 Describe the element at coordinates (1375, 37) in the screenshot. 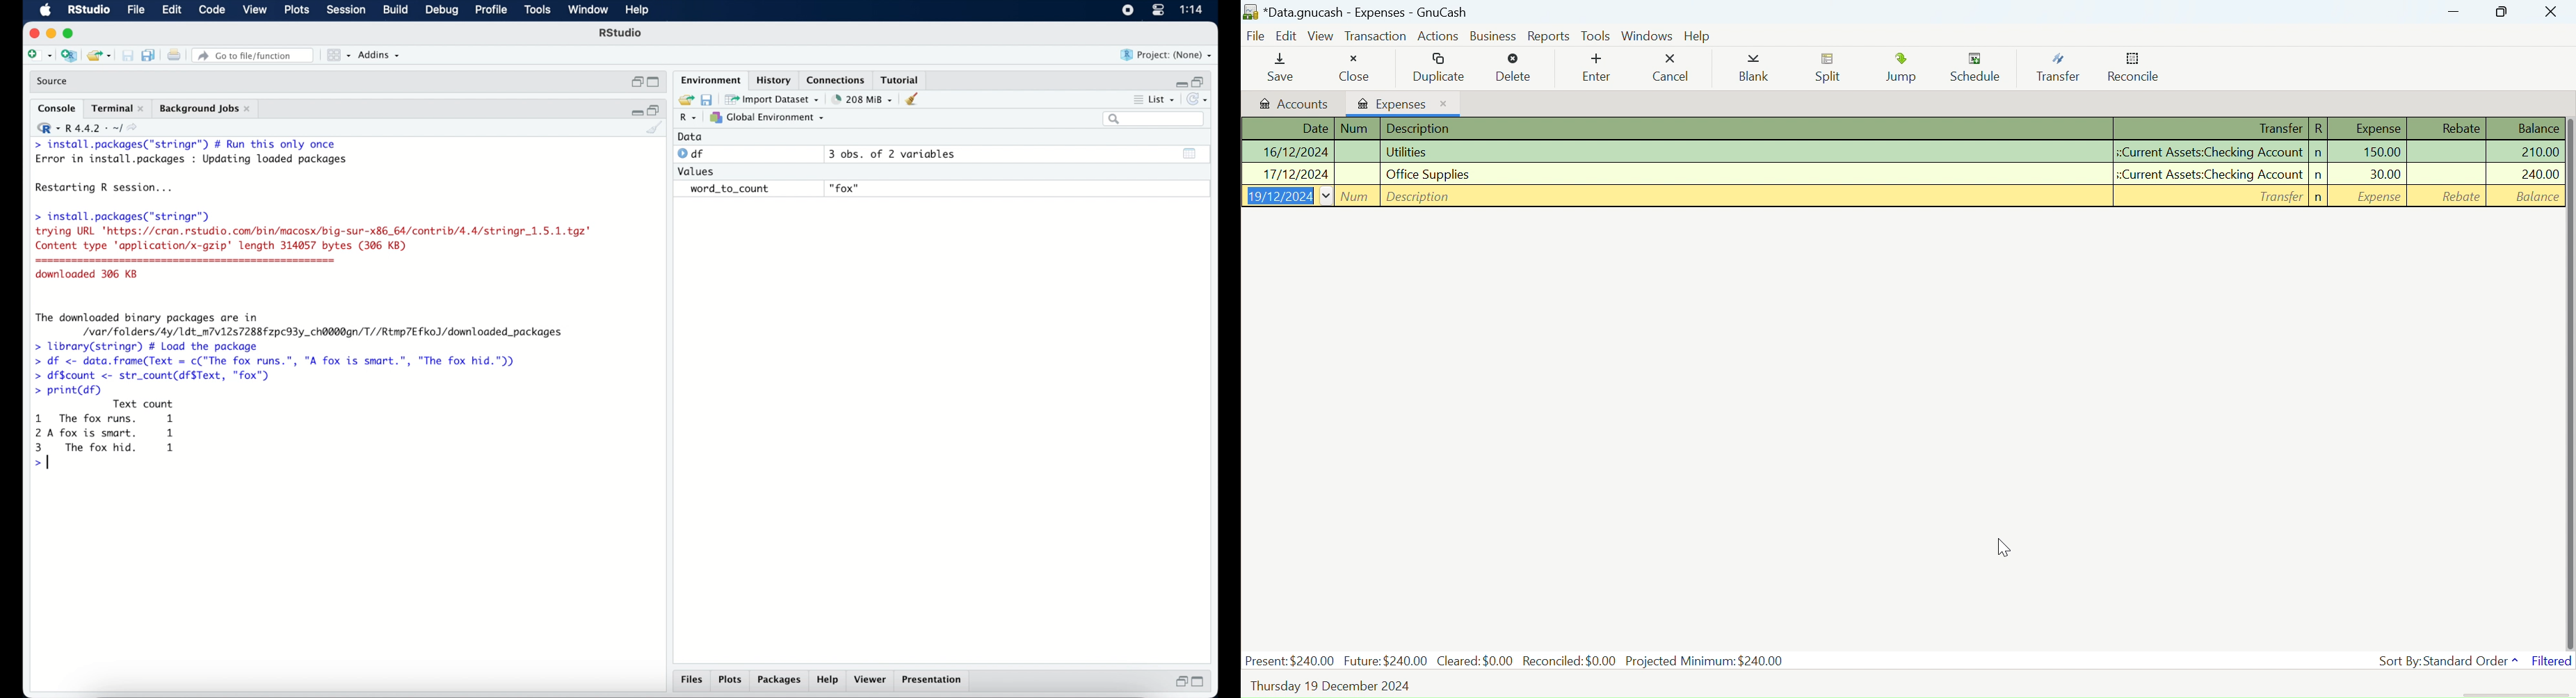

I see `Transaction` at that location.